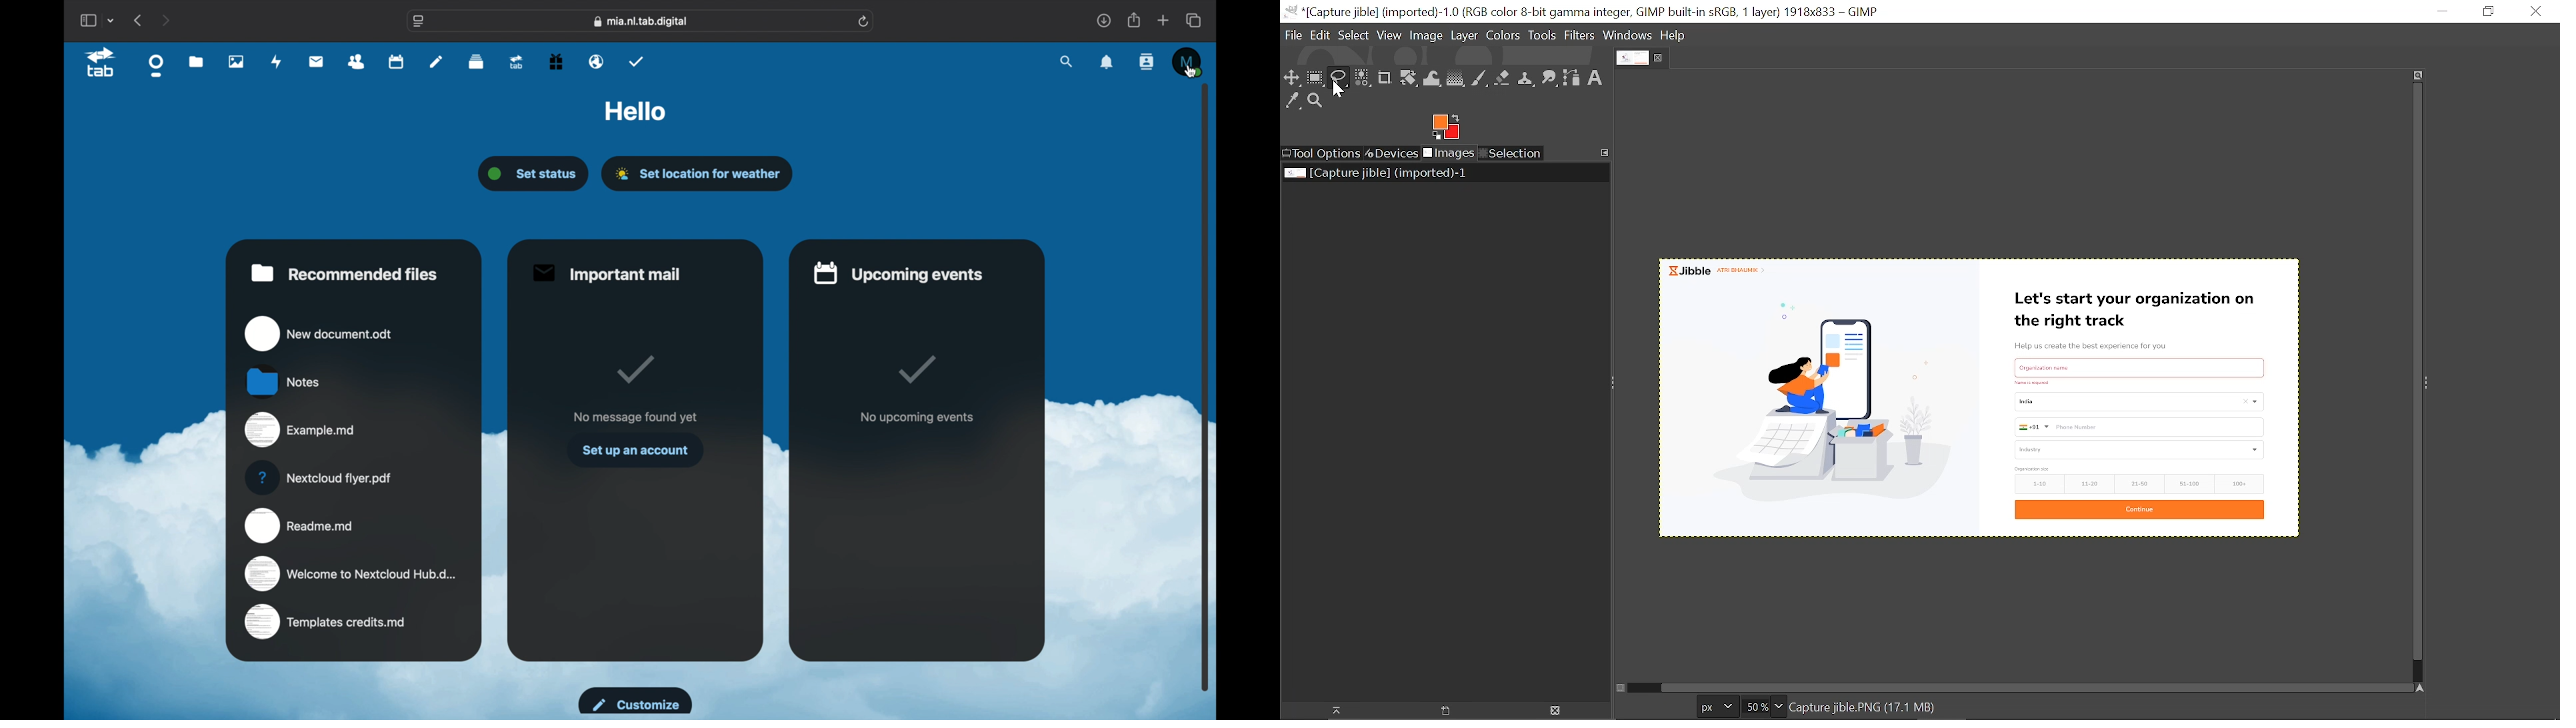 The width and height of the screenshot is (2576, 728). What do you see at coordinates (284, 381) in the screenshot?
I see `notes` at bounding box center [284, 381].